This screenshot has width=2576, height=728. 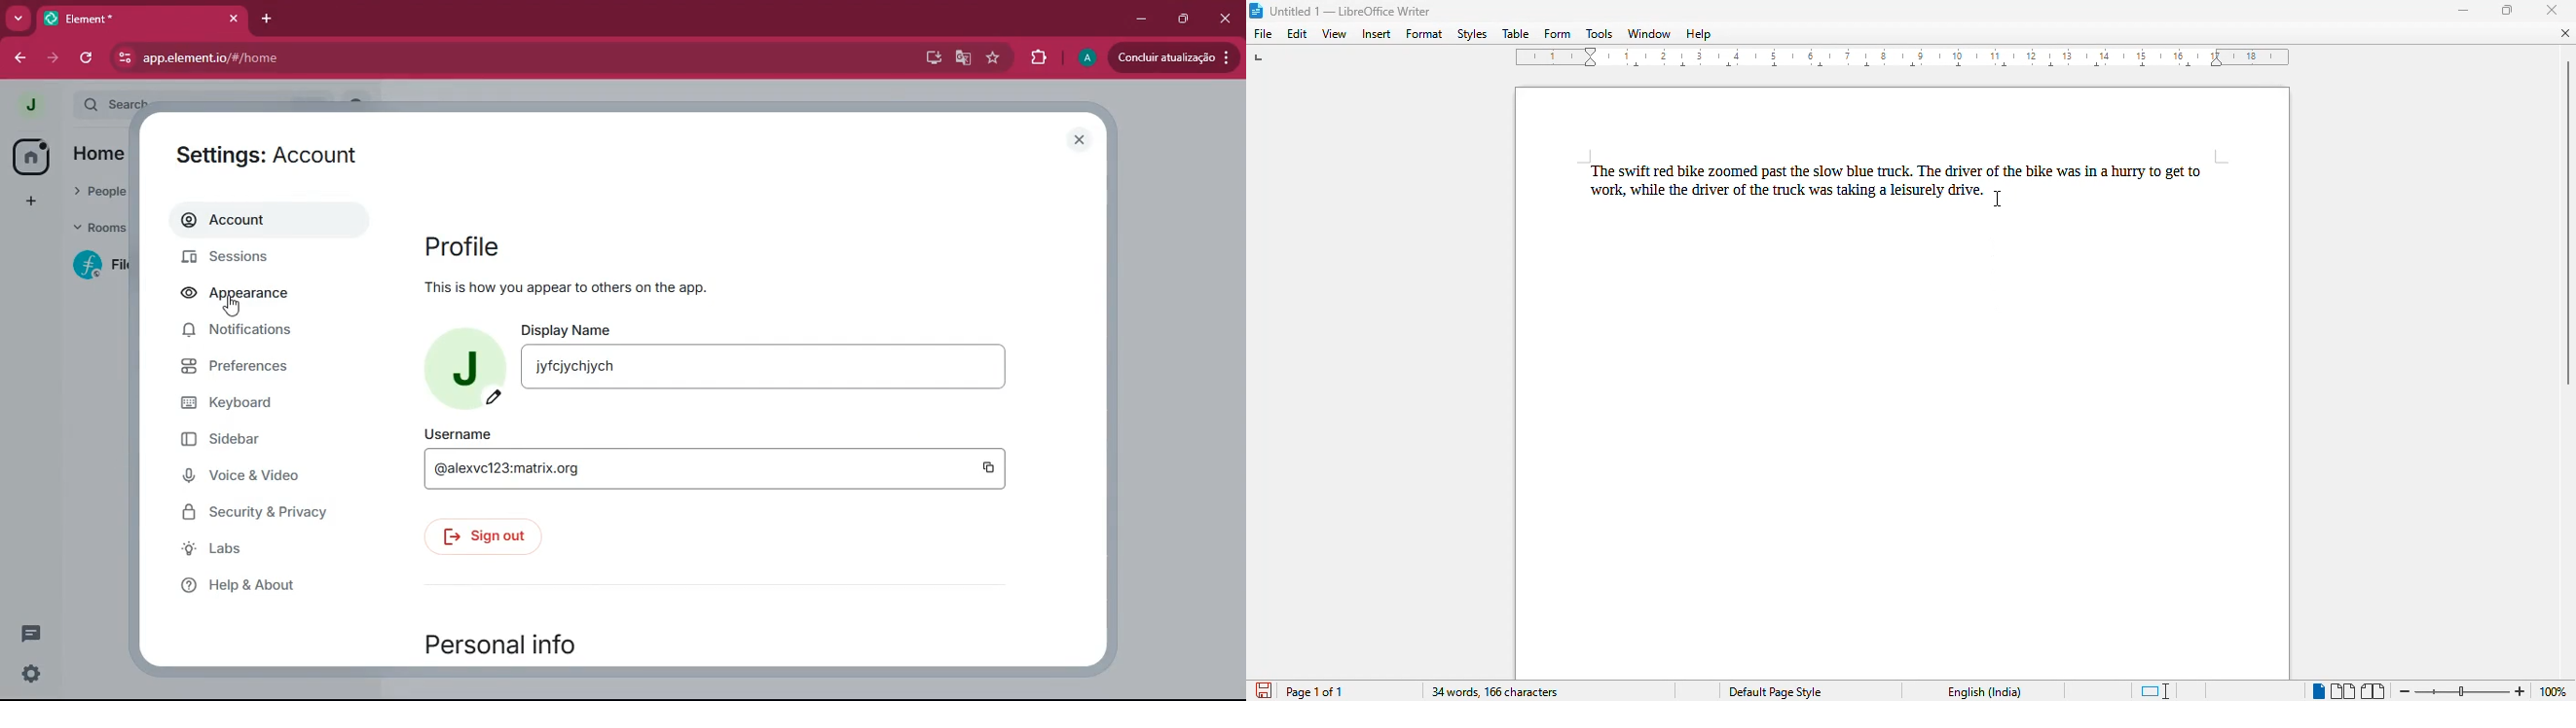 I want to click on Settings: Account, so click(x=275, y=159).